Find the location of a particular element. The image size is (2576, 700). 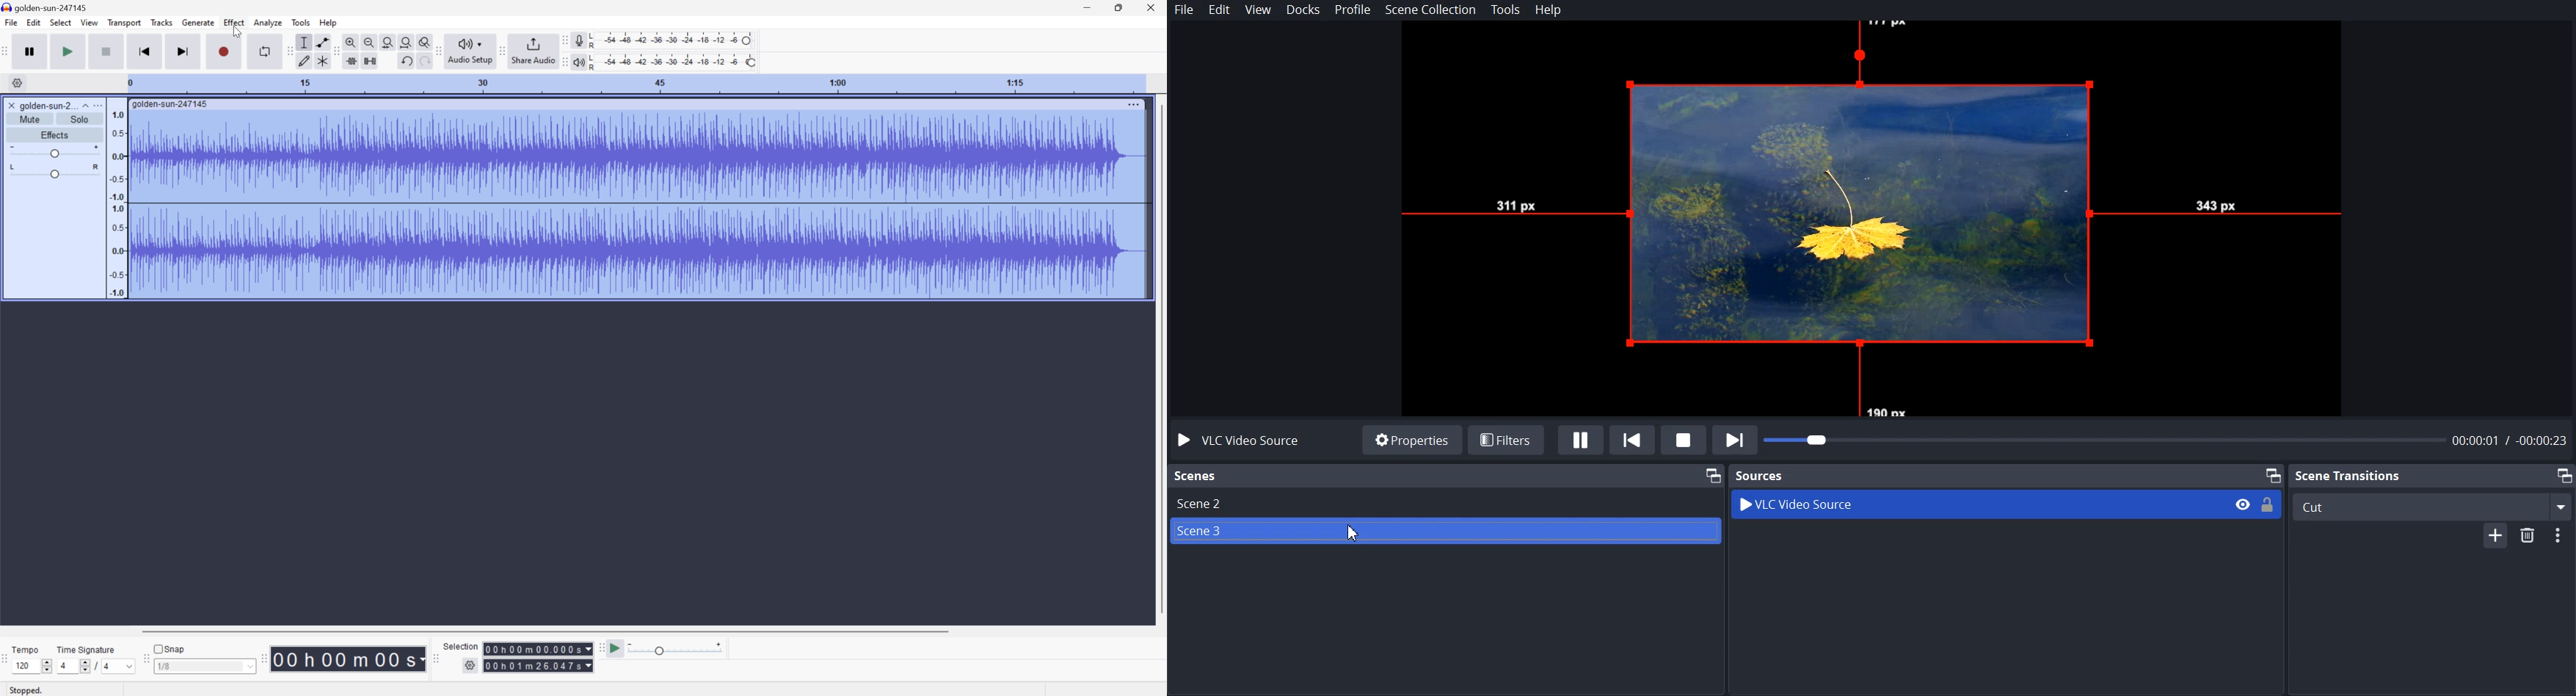

Bounding box file previewing is located at coordinates (1871, 220).